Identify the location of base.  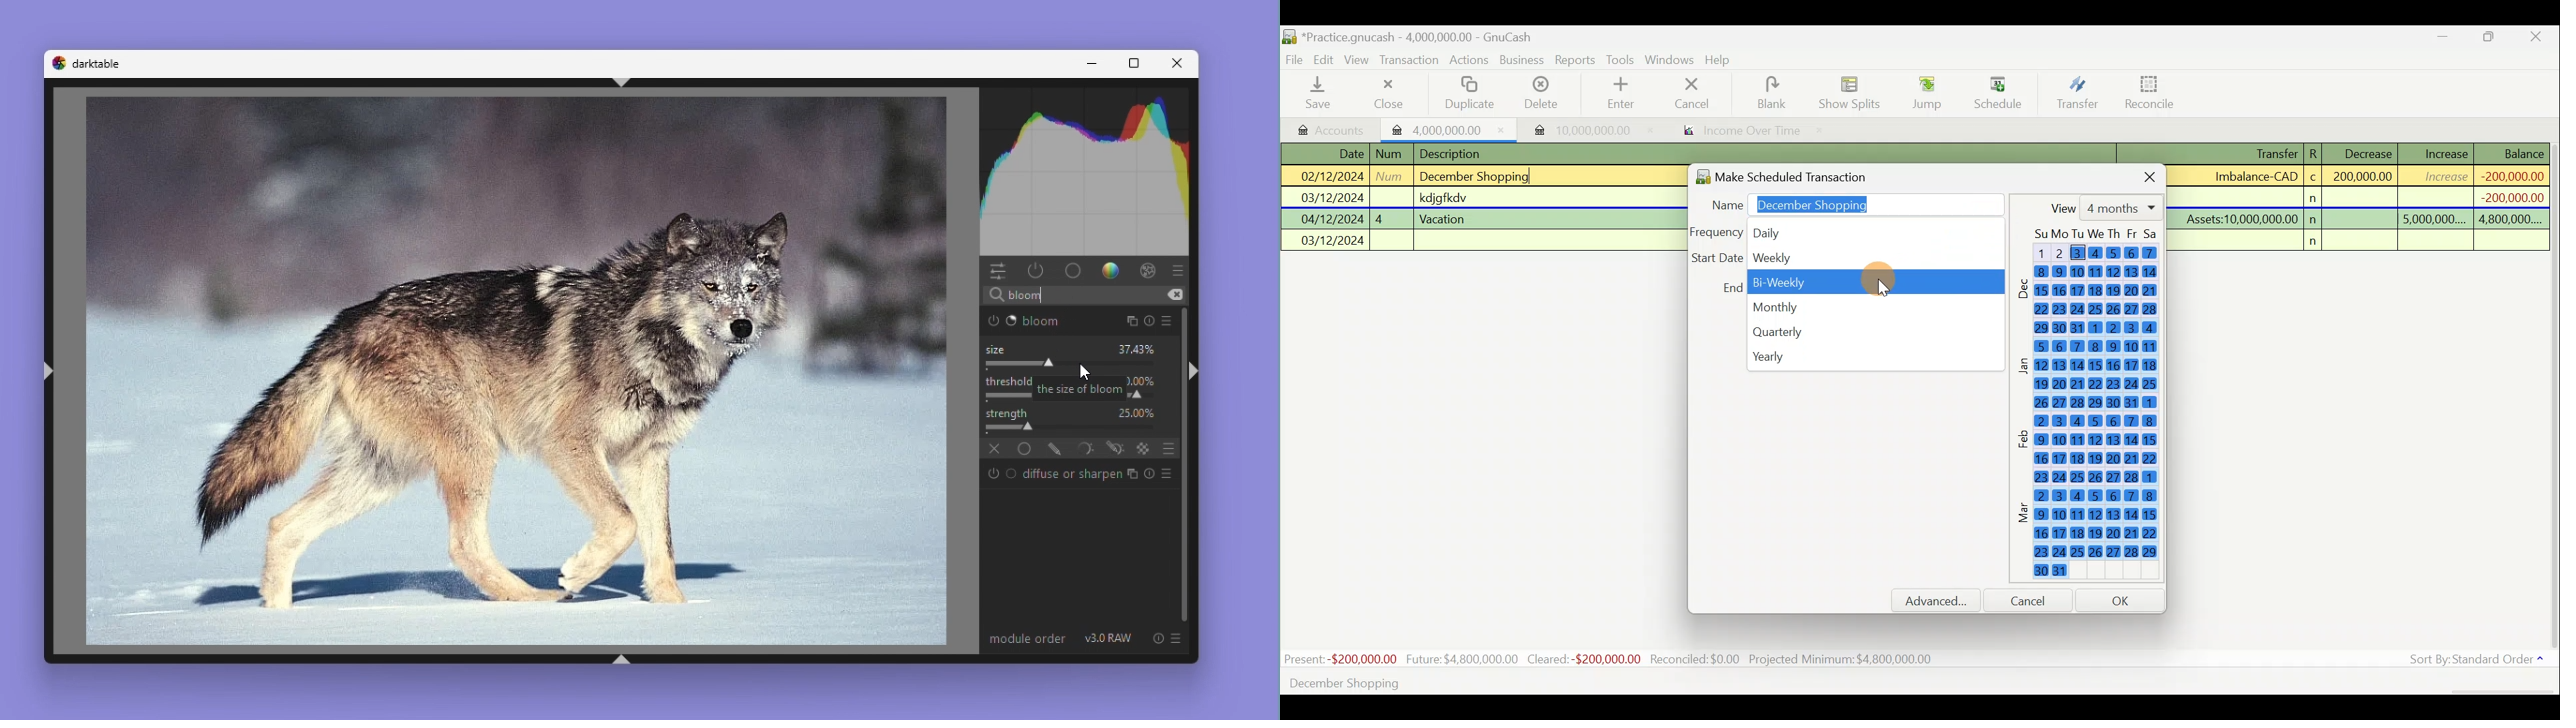
(1012, 473).